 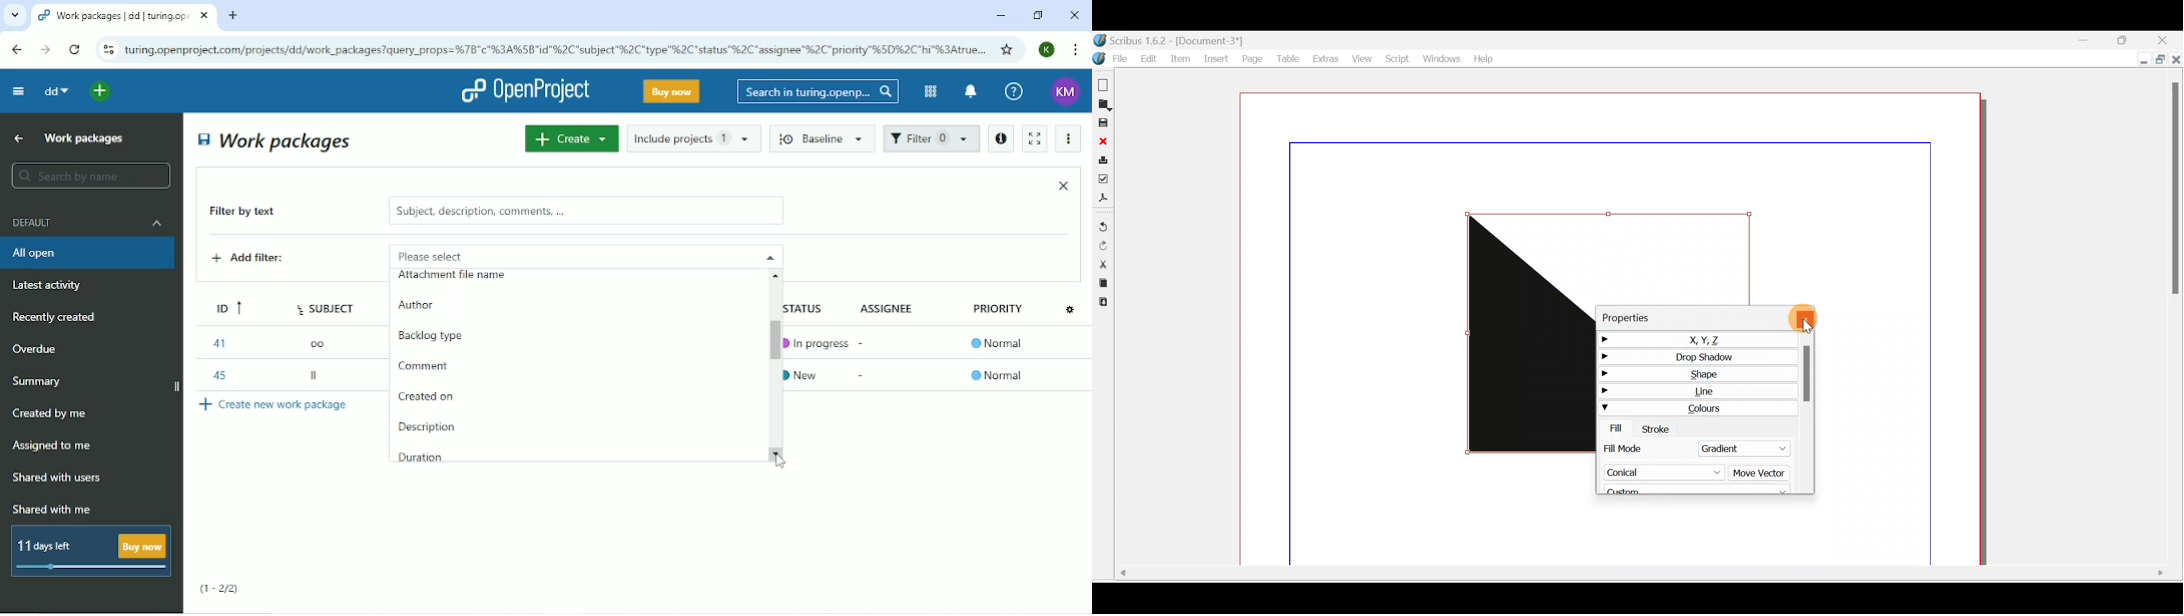 I want to click on -, so click(x=864, y=340).